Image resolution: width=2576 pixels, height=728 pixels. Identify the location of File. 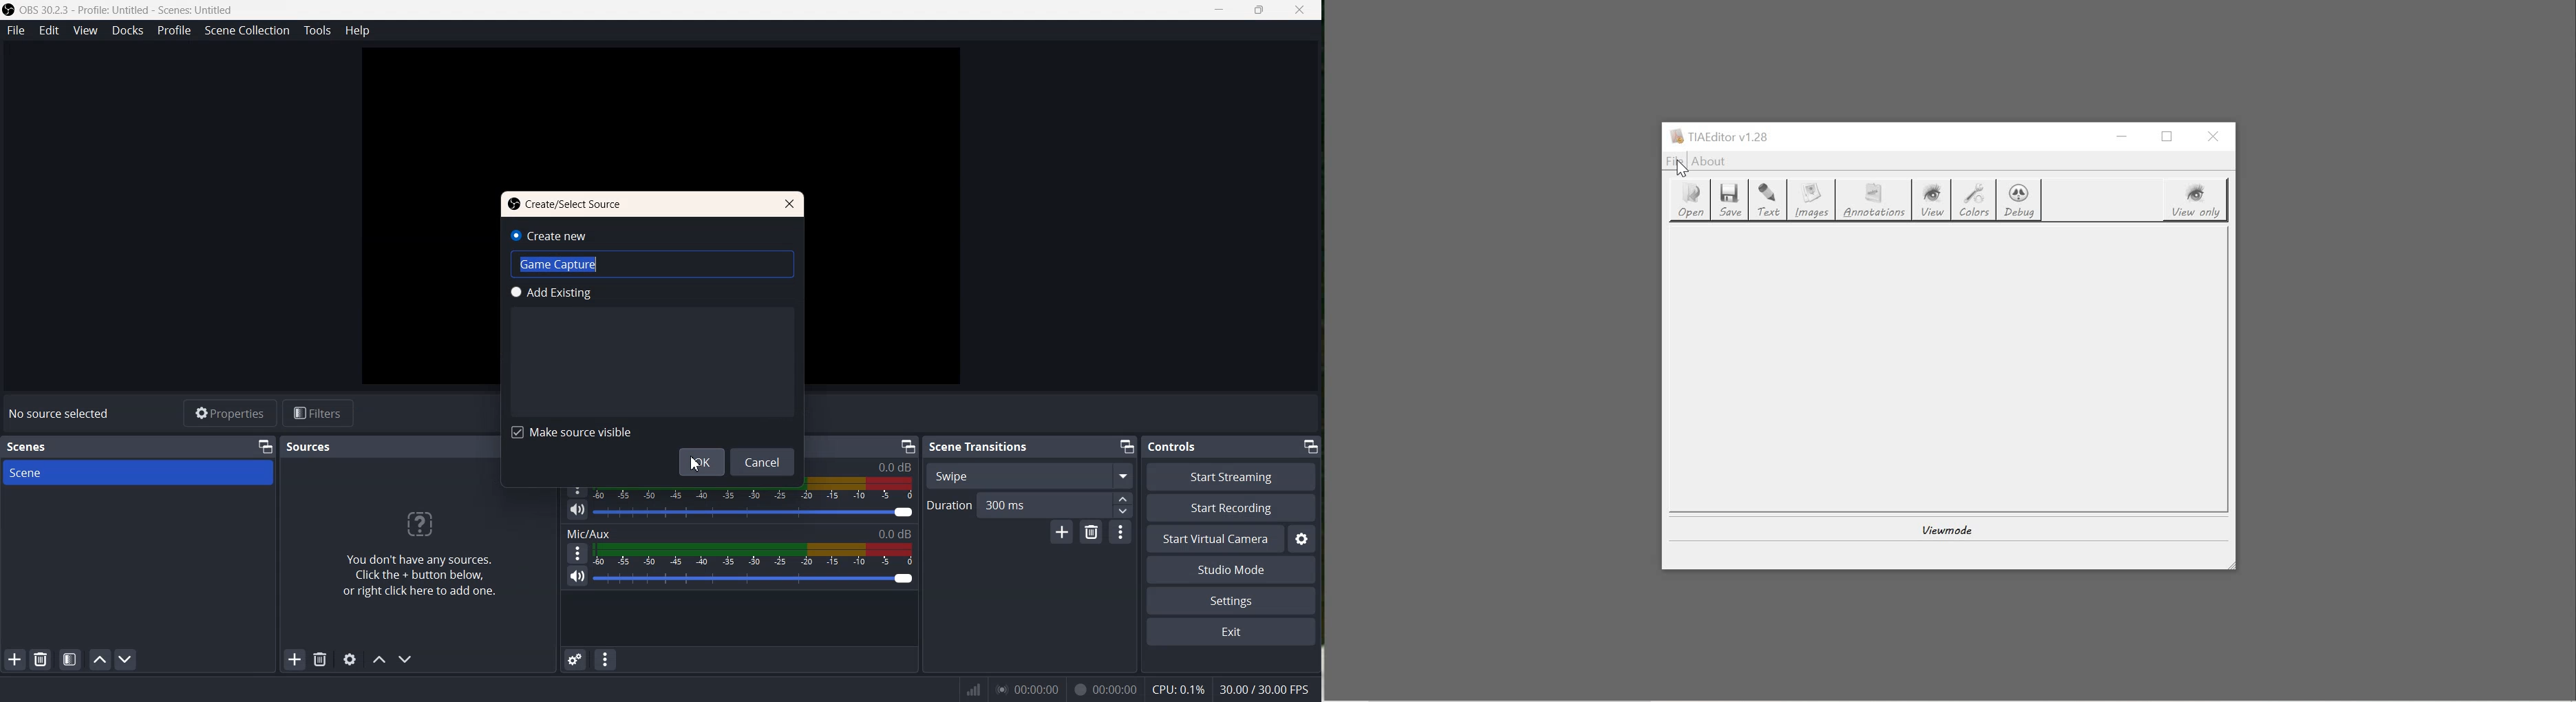
(17, 30).